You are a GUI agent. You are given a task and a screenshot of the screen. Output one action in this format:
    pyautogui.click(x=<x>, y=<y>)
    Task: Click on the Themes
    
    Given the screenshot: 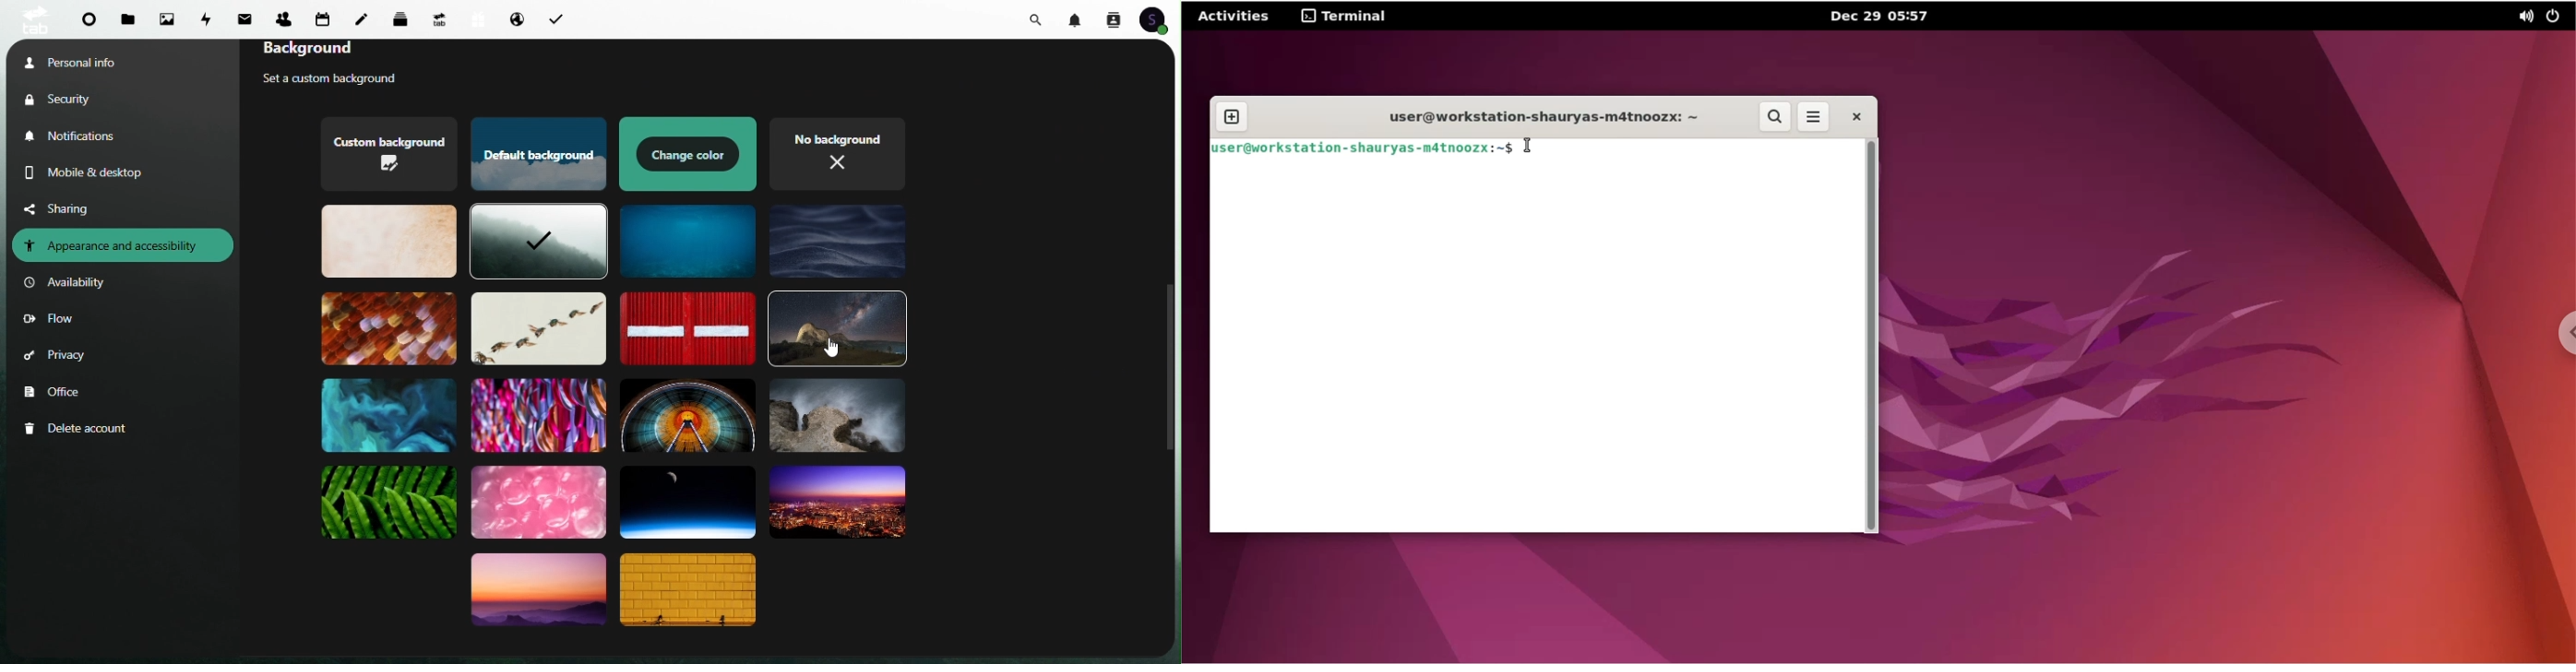 What is the action you would take?
    pyautogui.click(x=686, y=500)
    